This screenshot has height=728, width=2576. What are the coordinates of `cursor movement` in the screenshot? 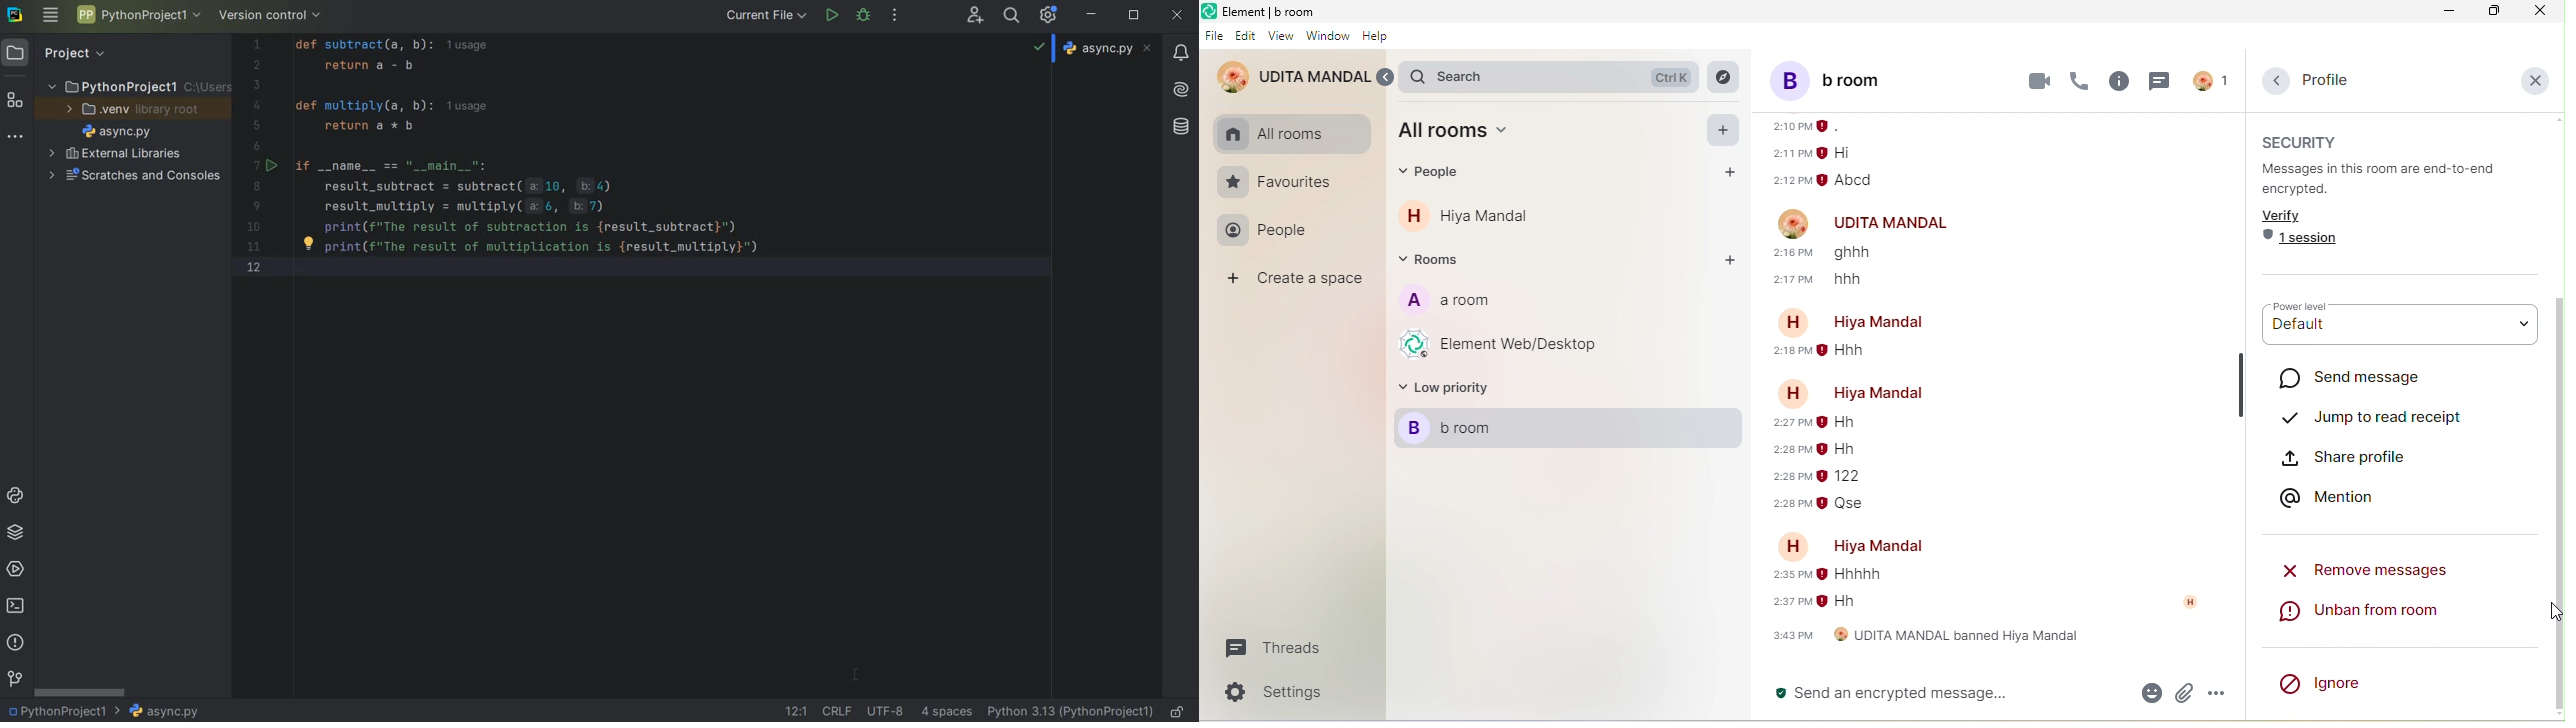 It's located at (2552, 615).